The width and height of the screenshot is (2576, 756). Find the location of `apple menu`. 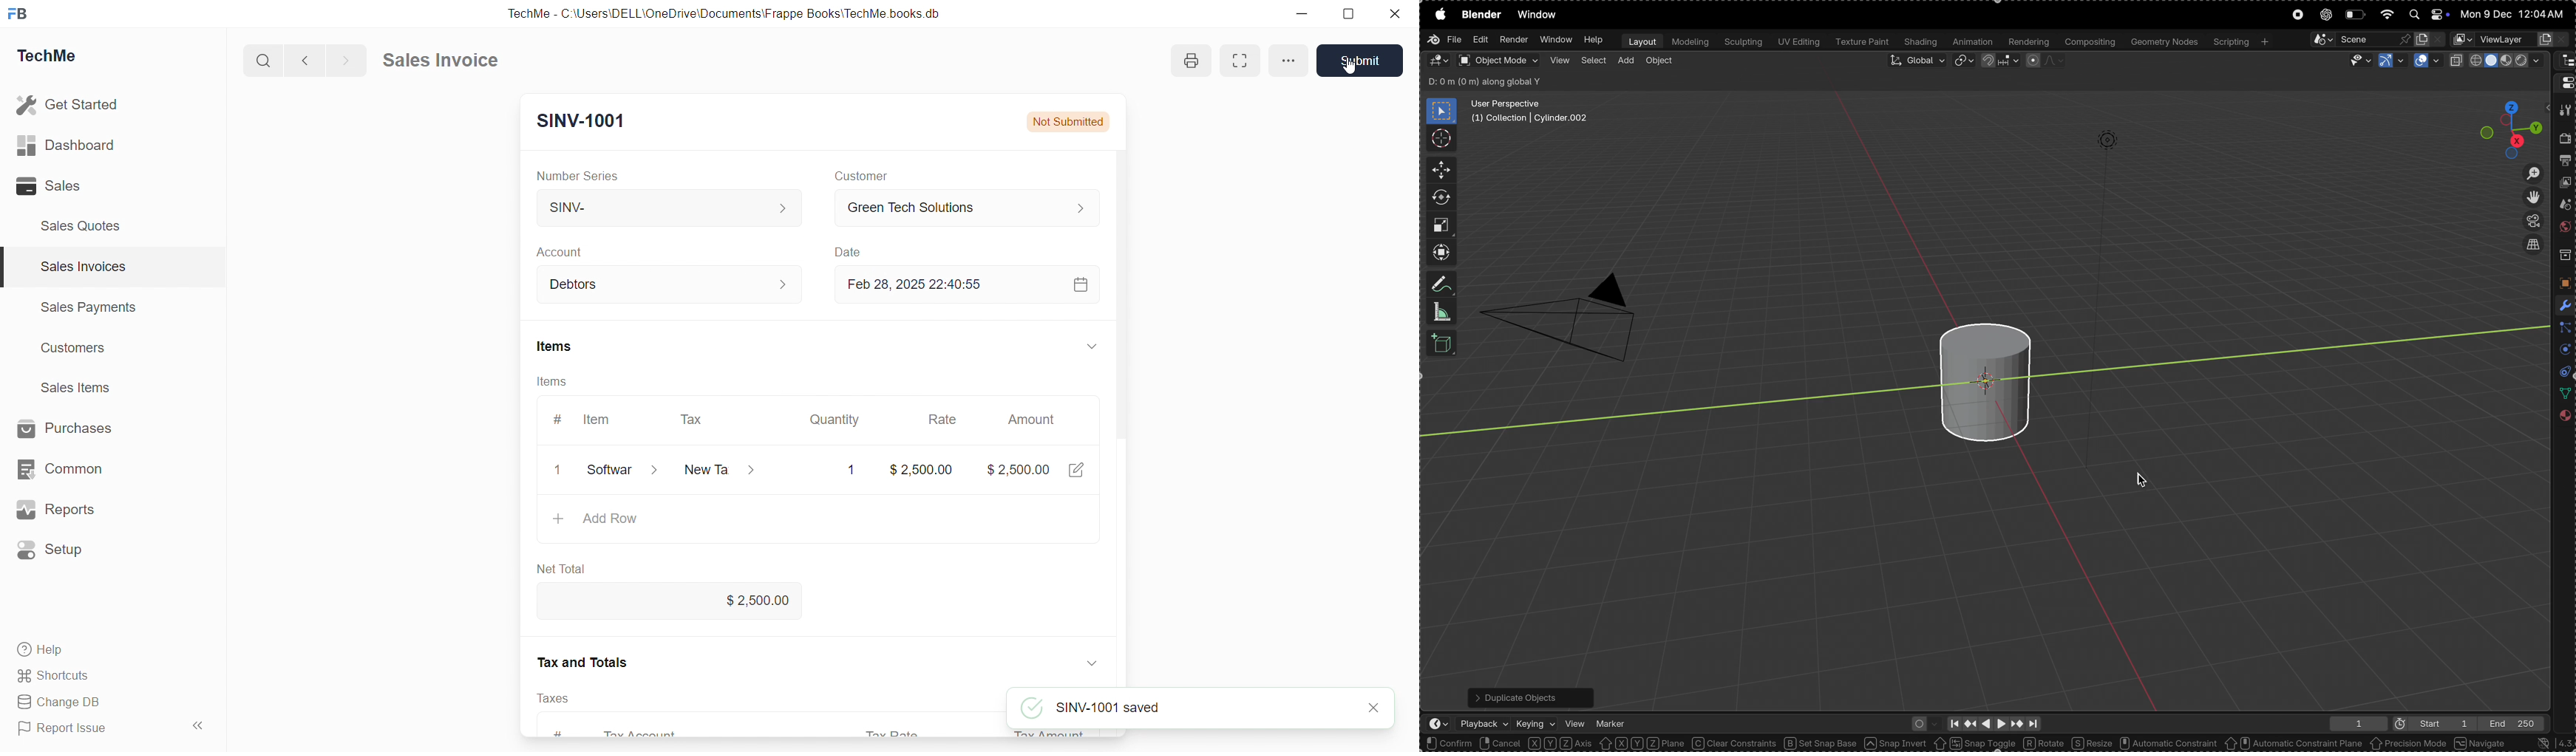

apple menu is located at coordinates (1438, 14).